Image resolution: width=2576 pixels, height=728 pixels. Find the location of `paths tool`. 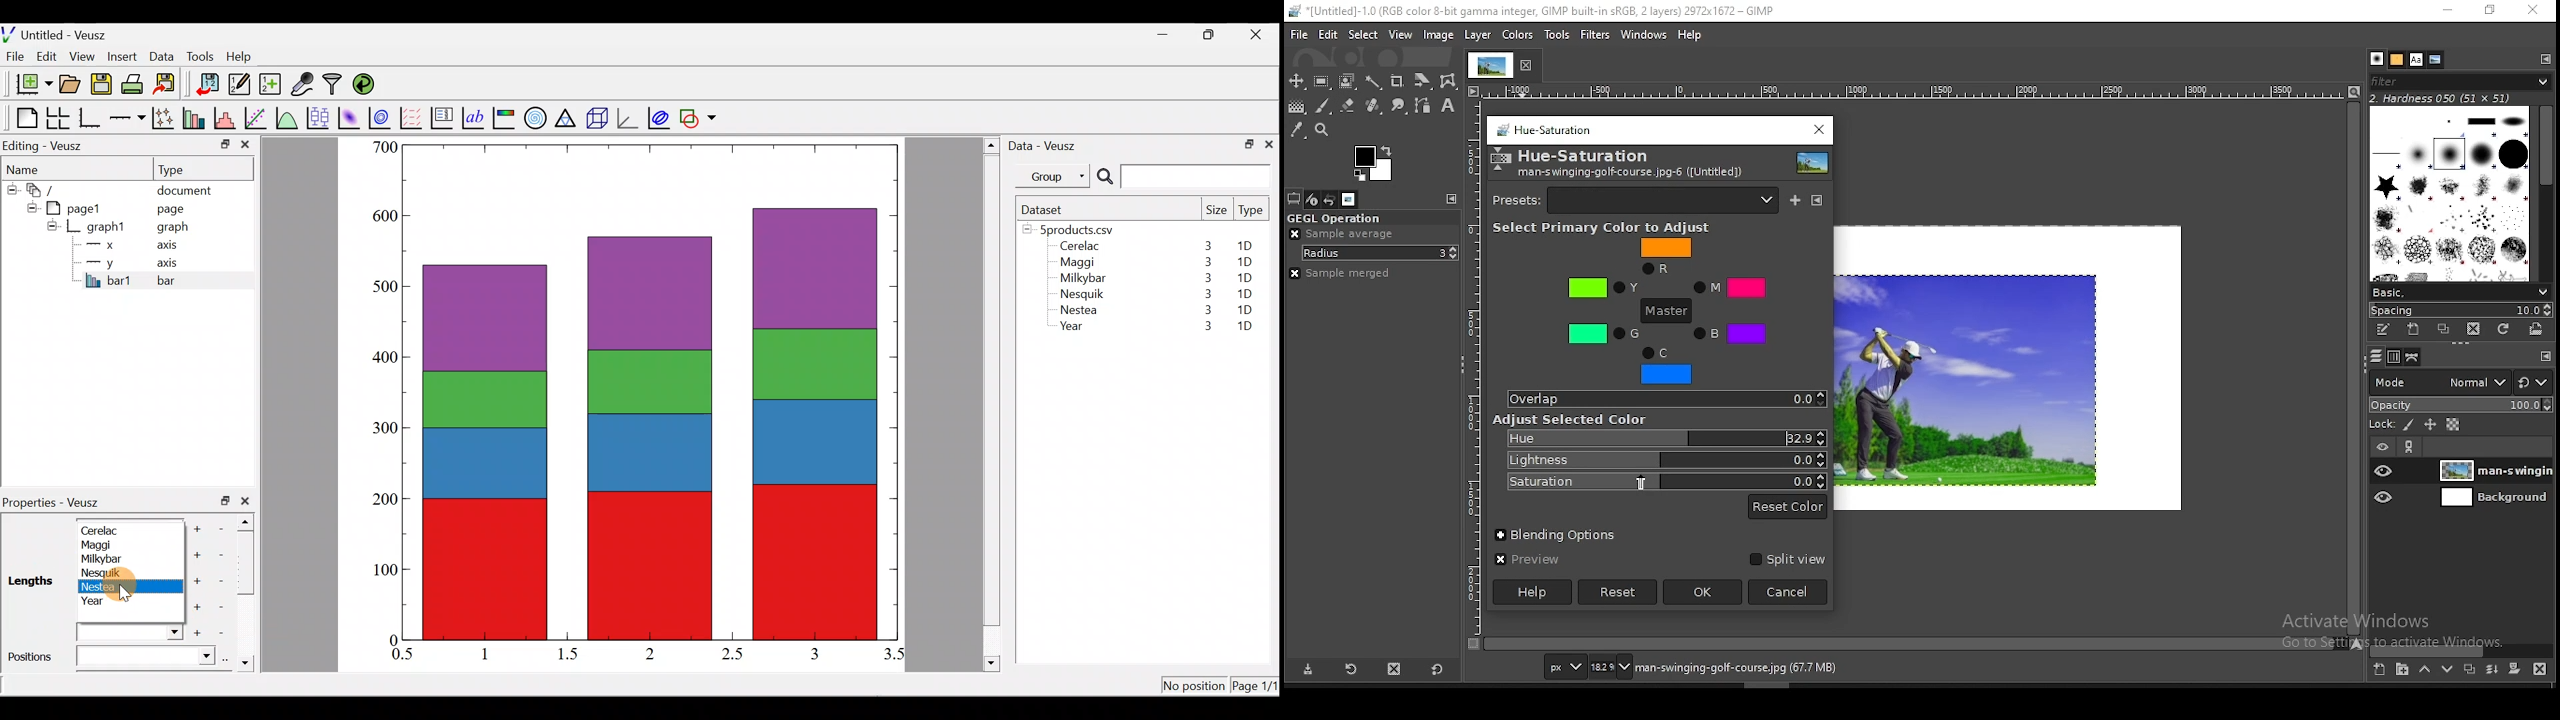

paths tool is located at coordinates (1426, 109).